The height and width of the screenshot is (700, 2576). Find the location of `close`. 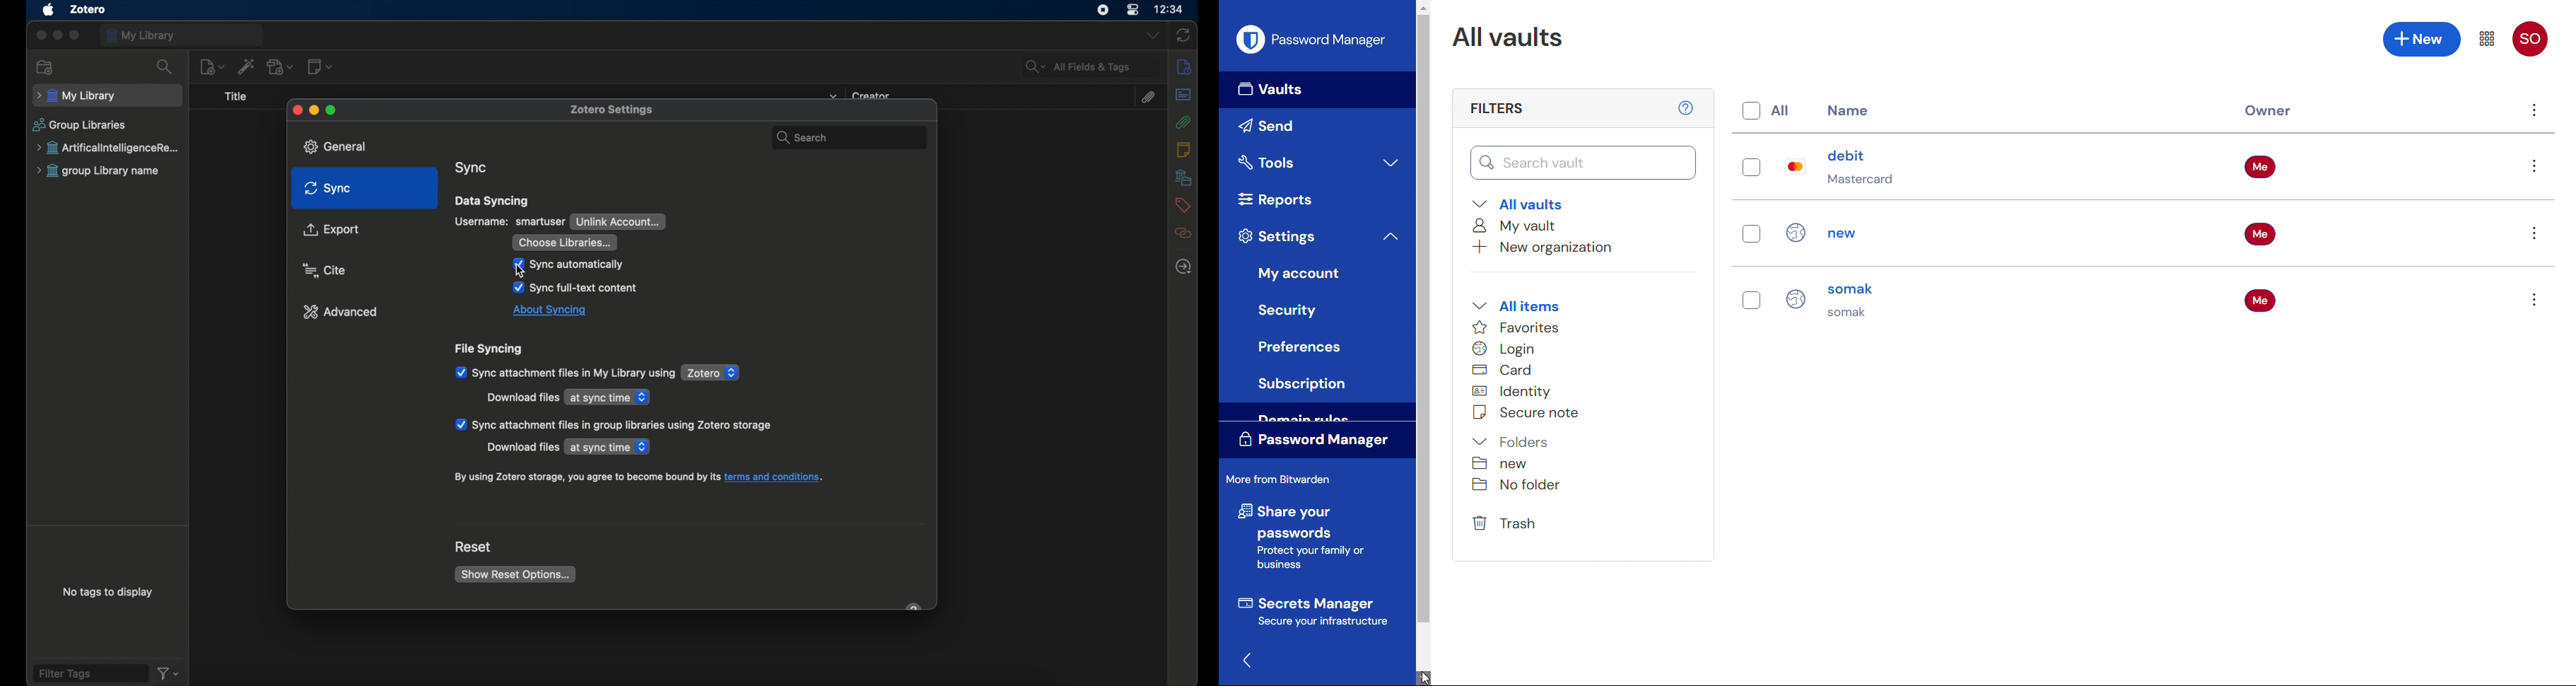

close is located at coordinates (39, 36).